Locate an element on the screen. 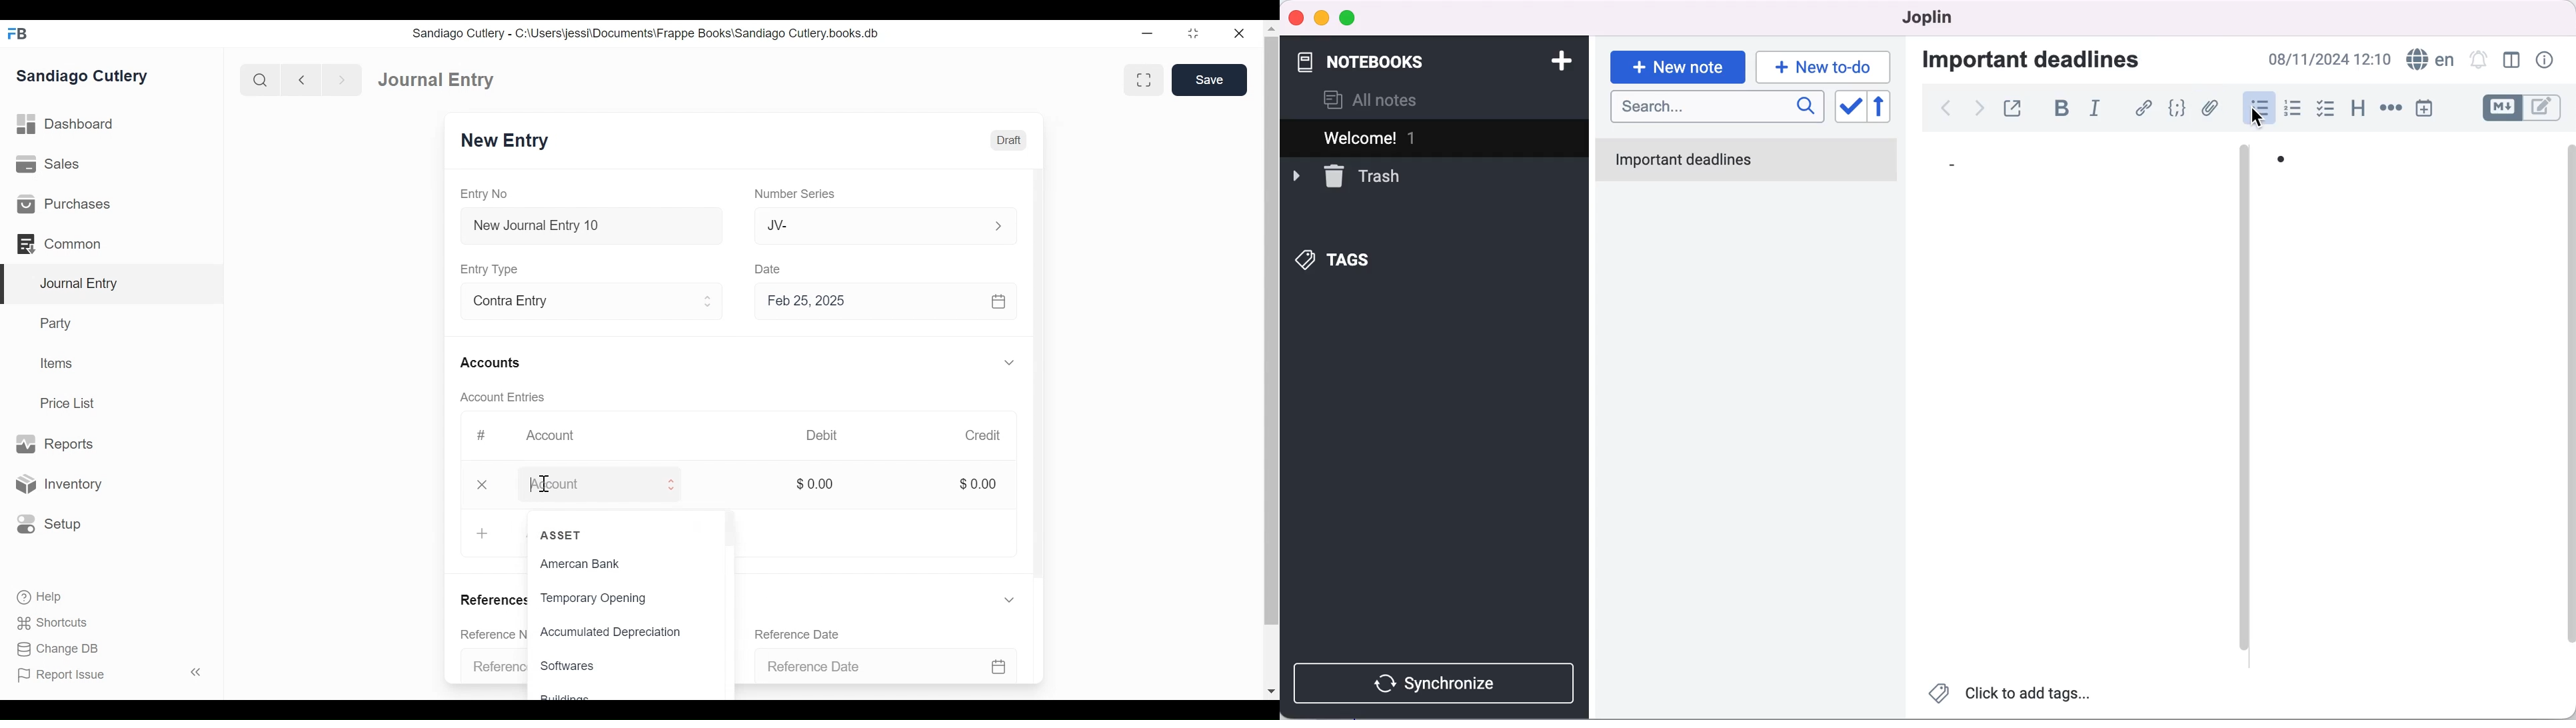 This screenshot has width=2576, height=728. Reference Date is located at coordinates (804, 633).